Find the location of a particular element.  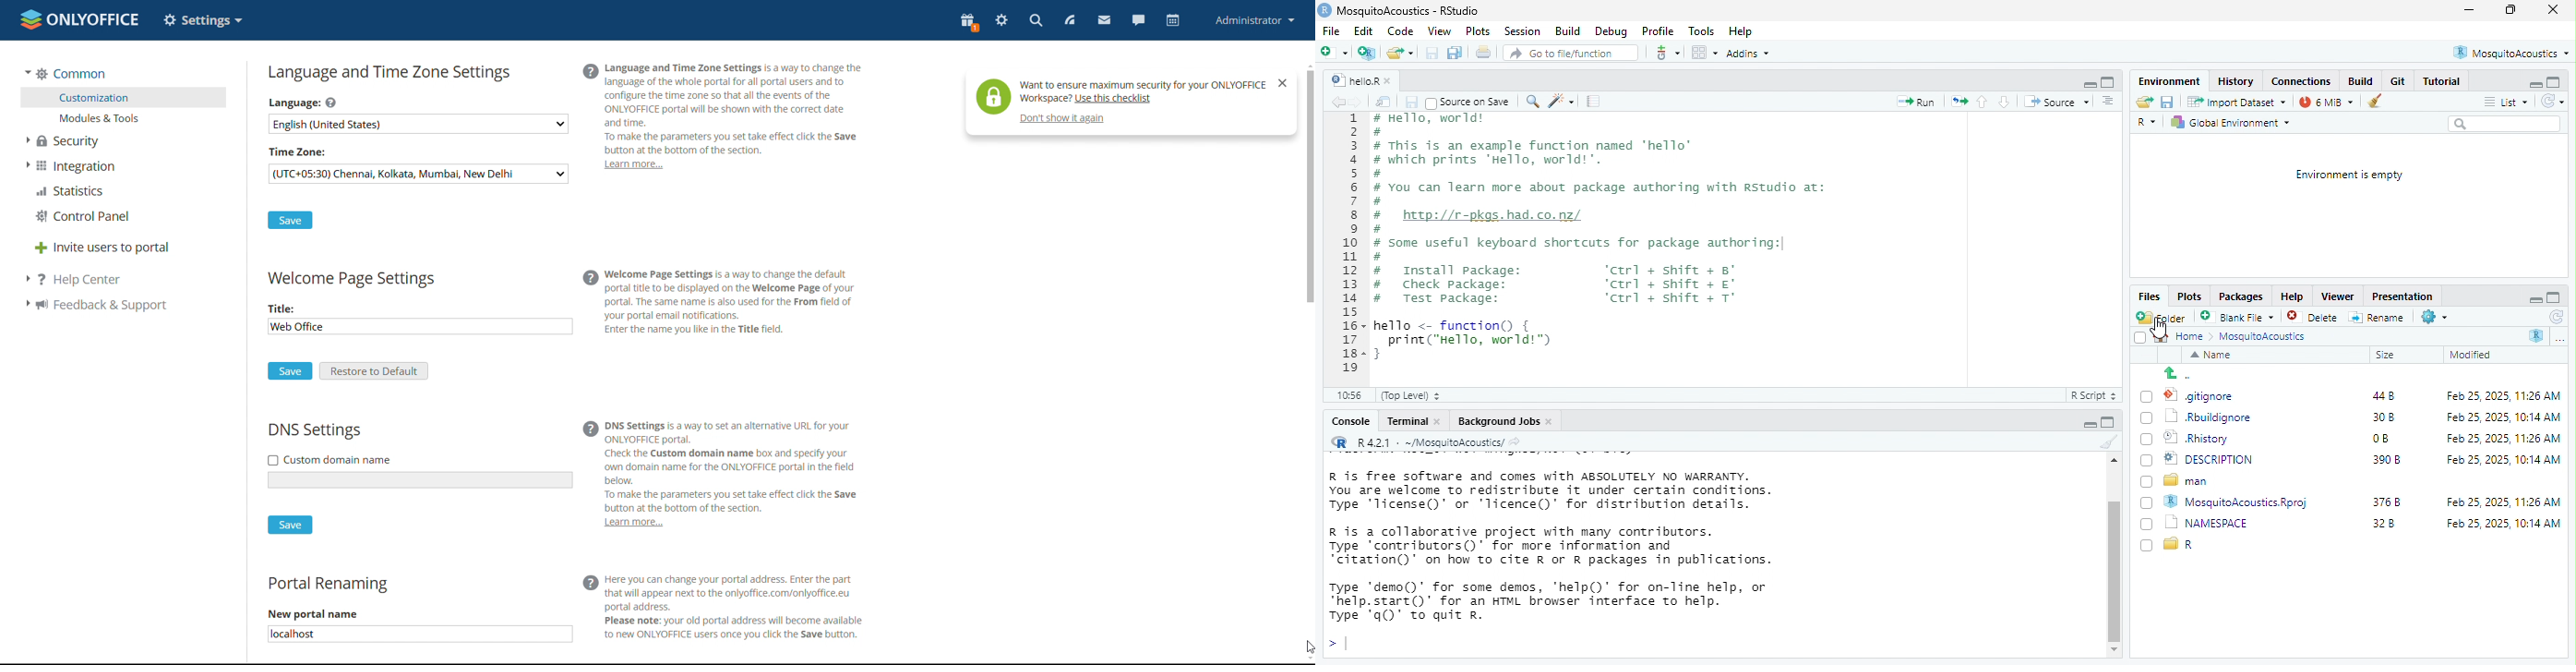

search bar is located at coordinates (2506, 126).